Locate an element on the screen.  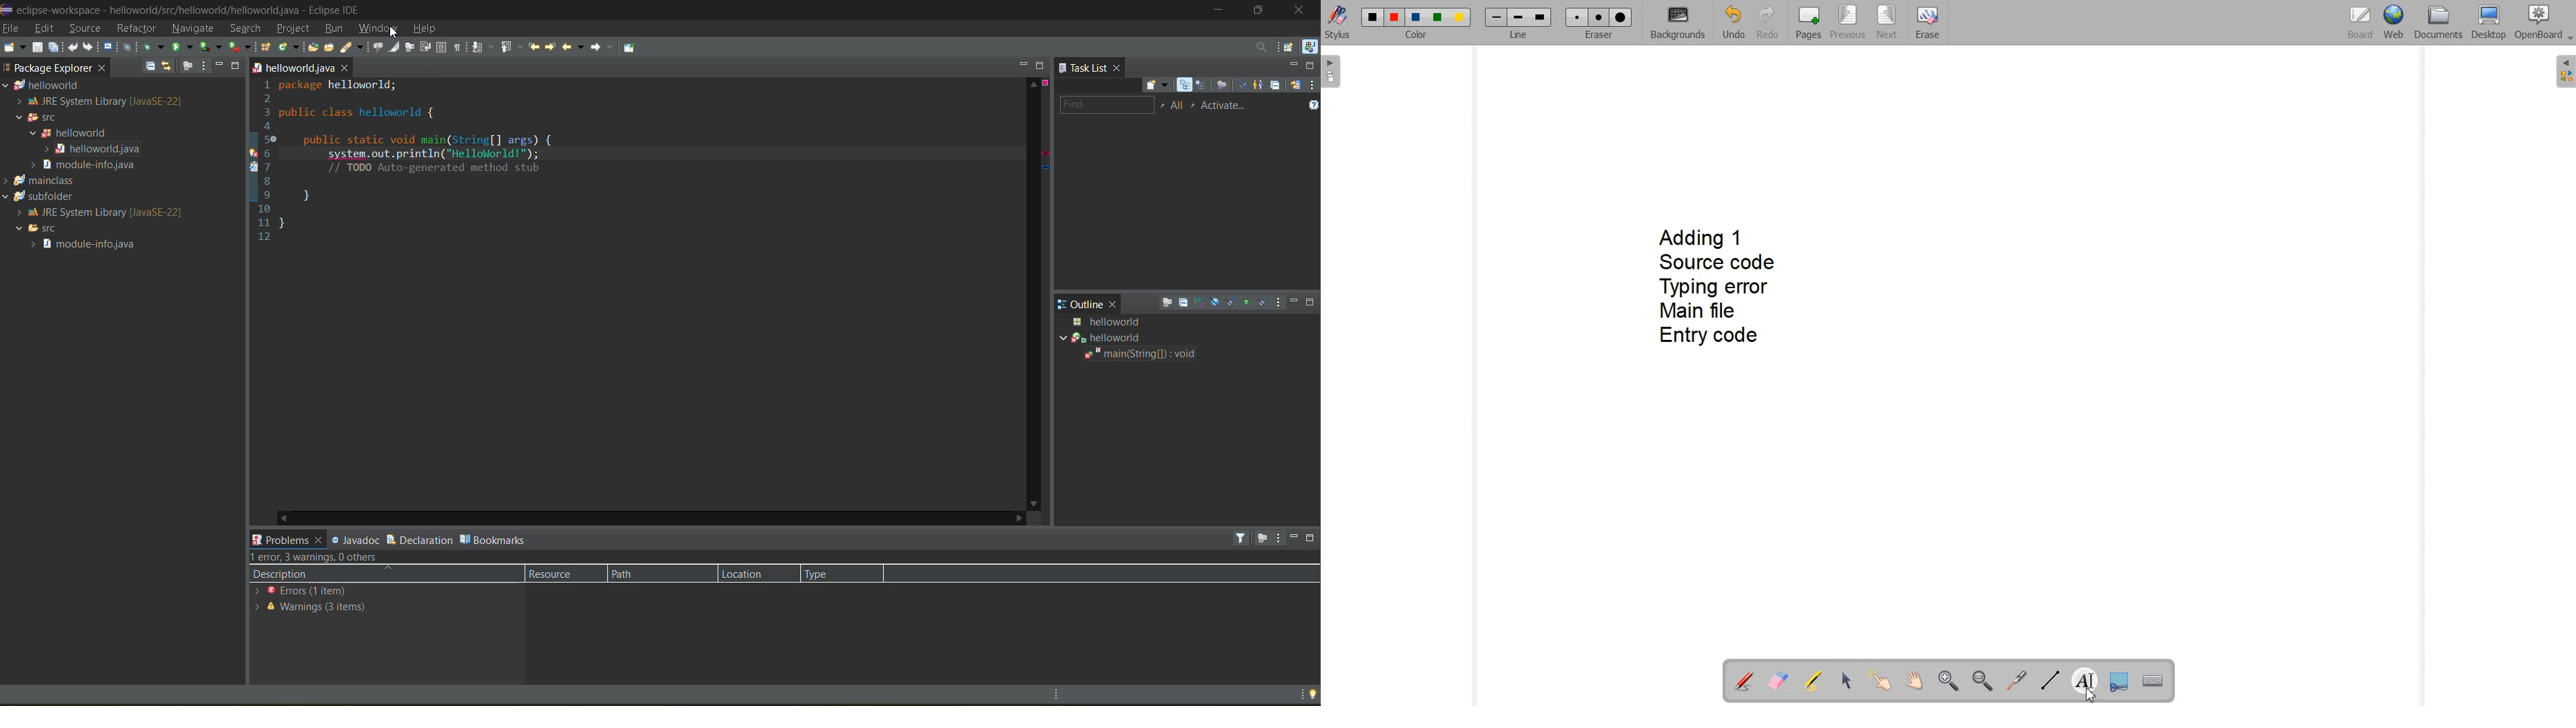
collapse all is located at coordinates (150, 68).